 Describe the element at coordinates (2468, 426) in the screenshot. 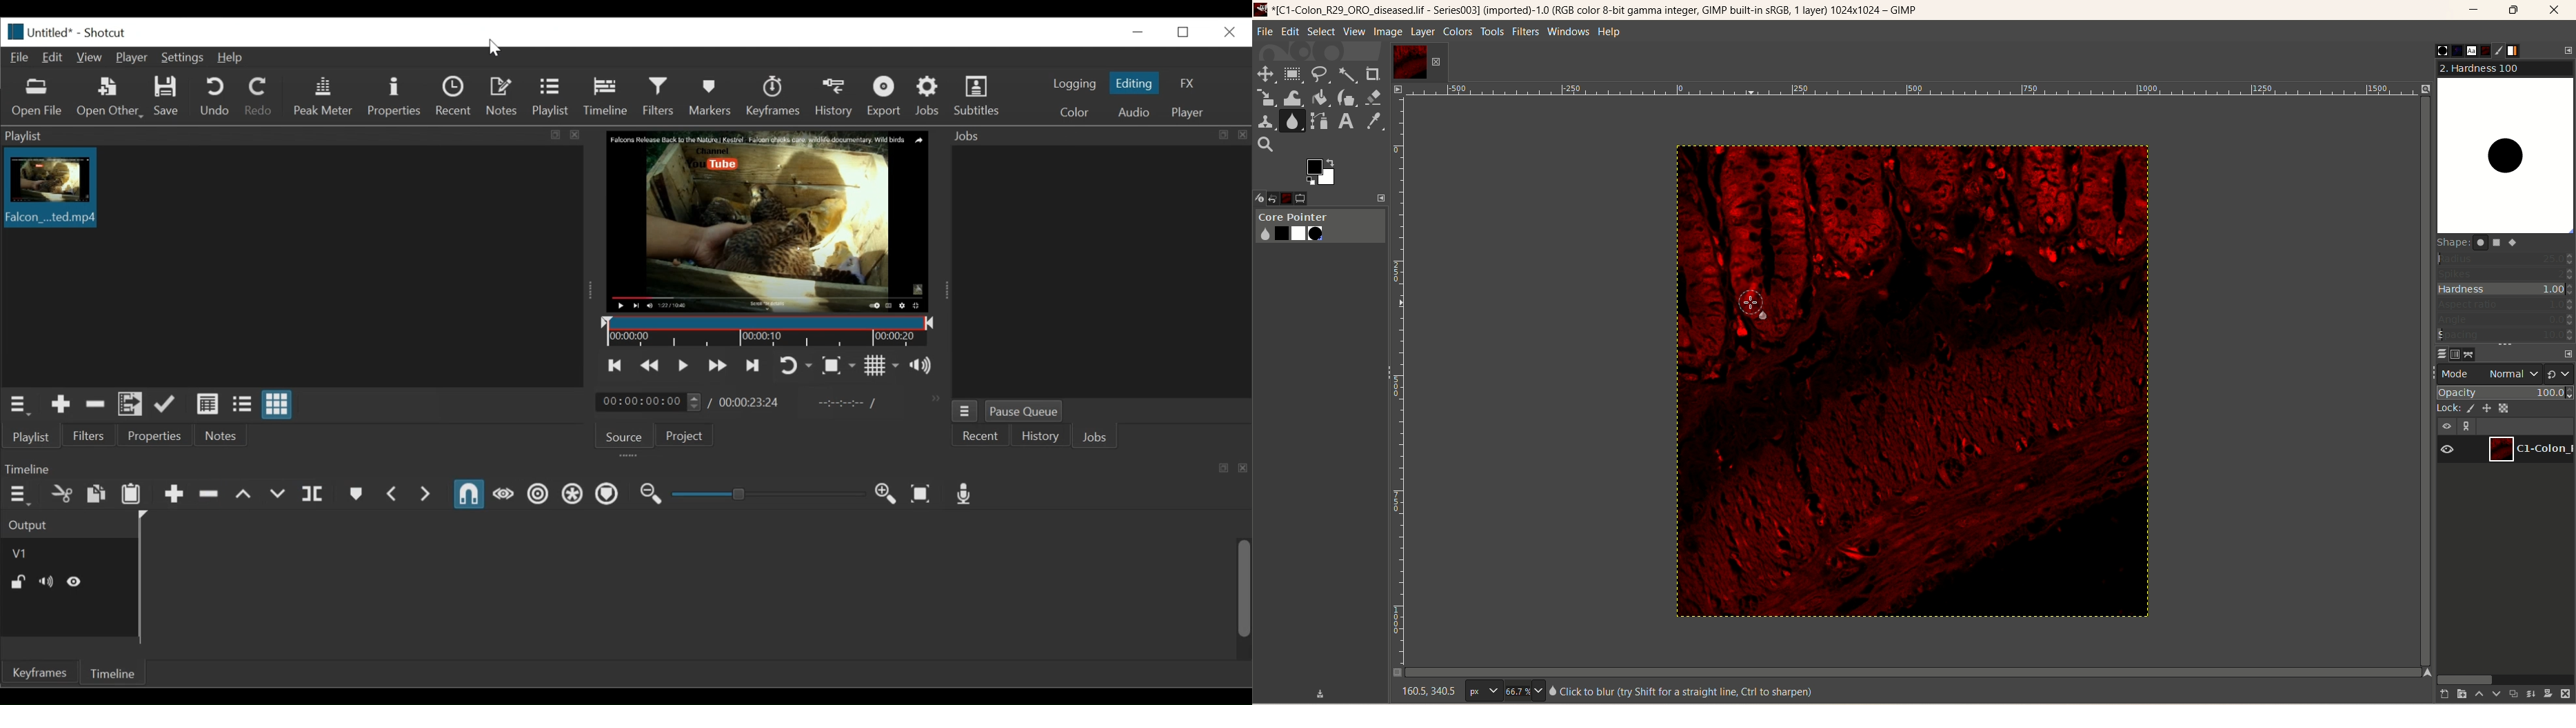

I see `link layer` at that location.